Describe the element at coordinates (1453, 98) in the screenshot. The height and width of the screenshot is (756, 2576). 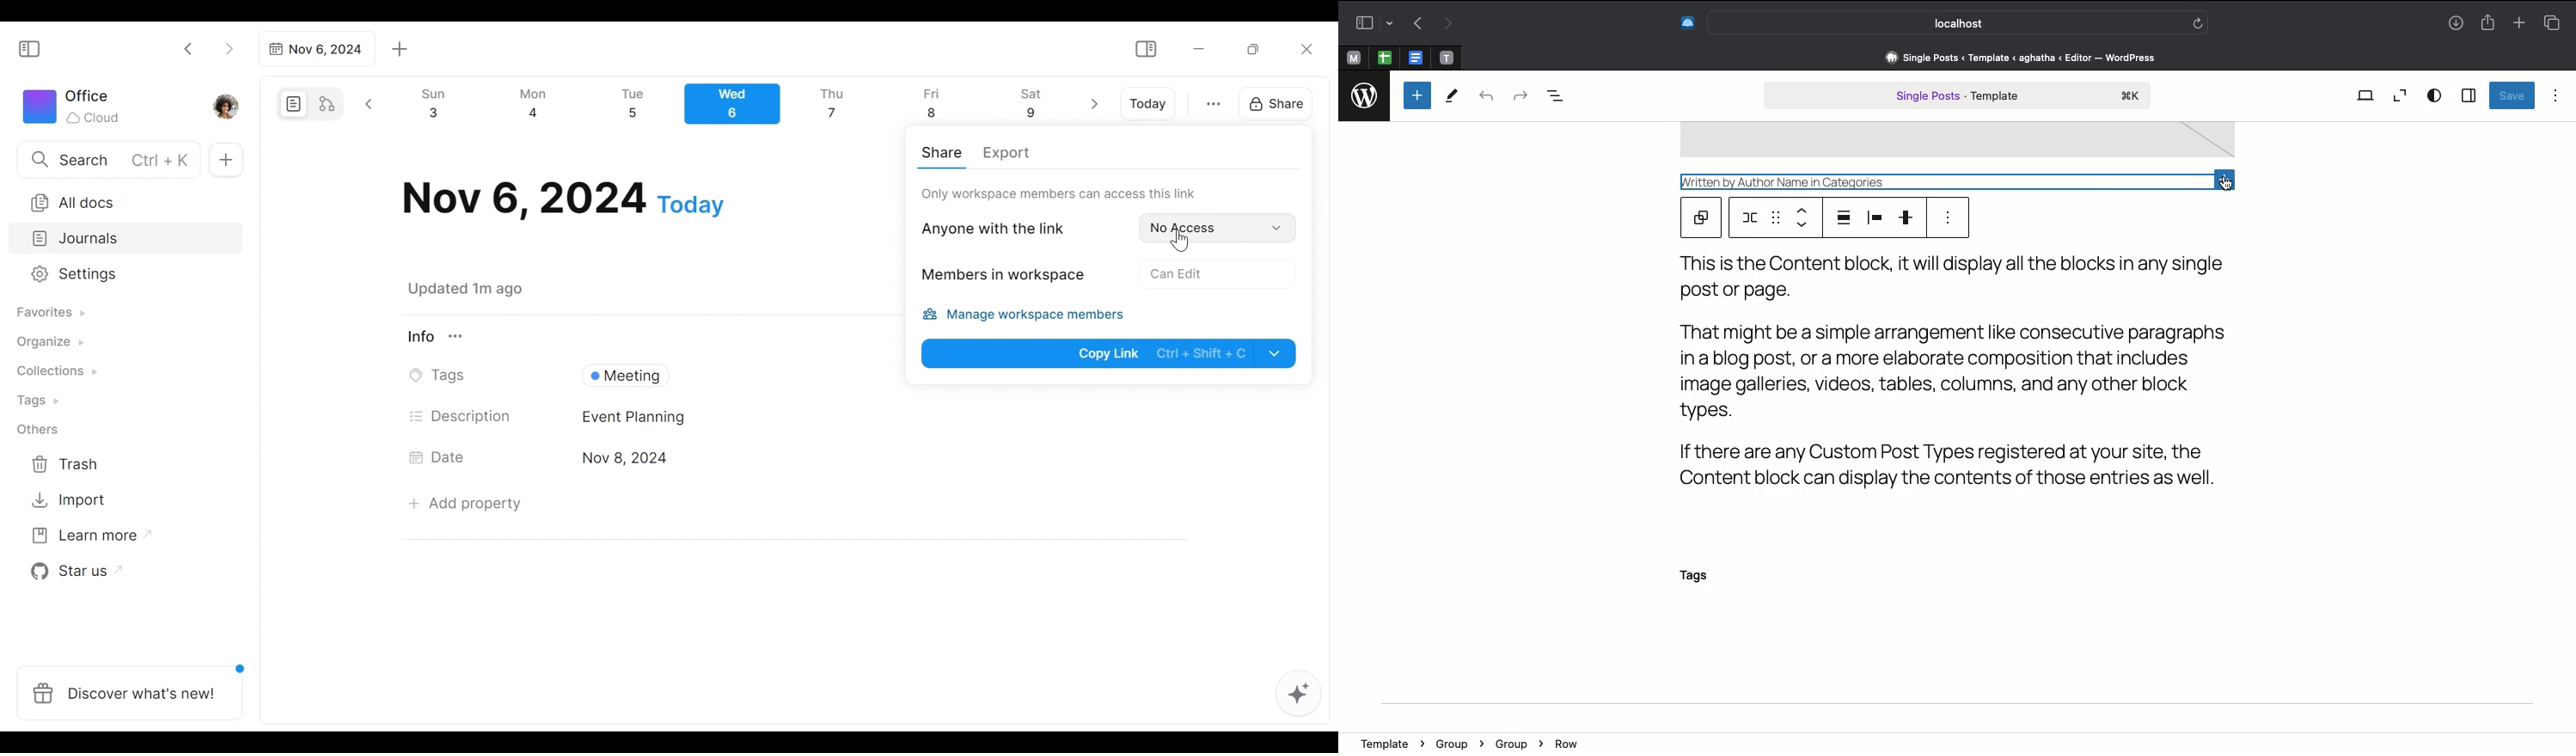
I see `Tools` at that location.